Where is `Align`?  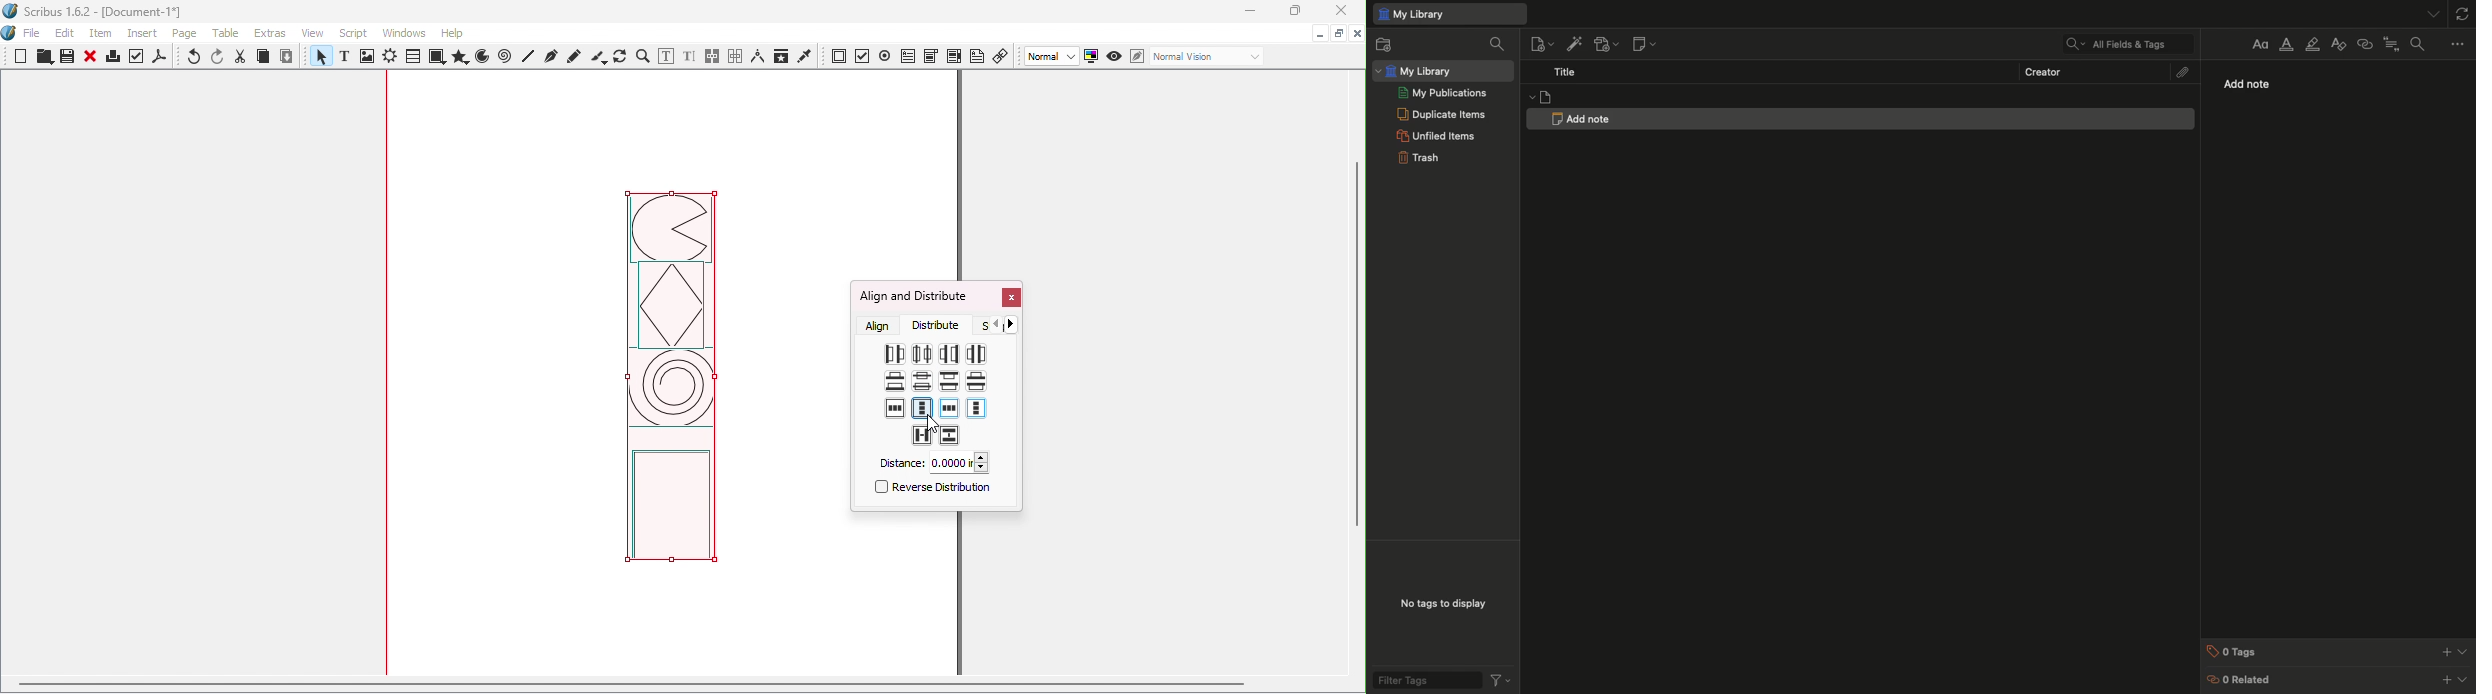 Align is located at coordinates (879, 325).